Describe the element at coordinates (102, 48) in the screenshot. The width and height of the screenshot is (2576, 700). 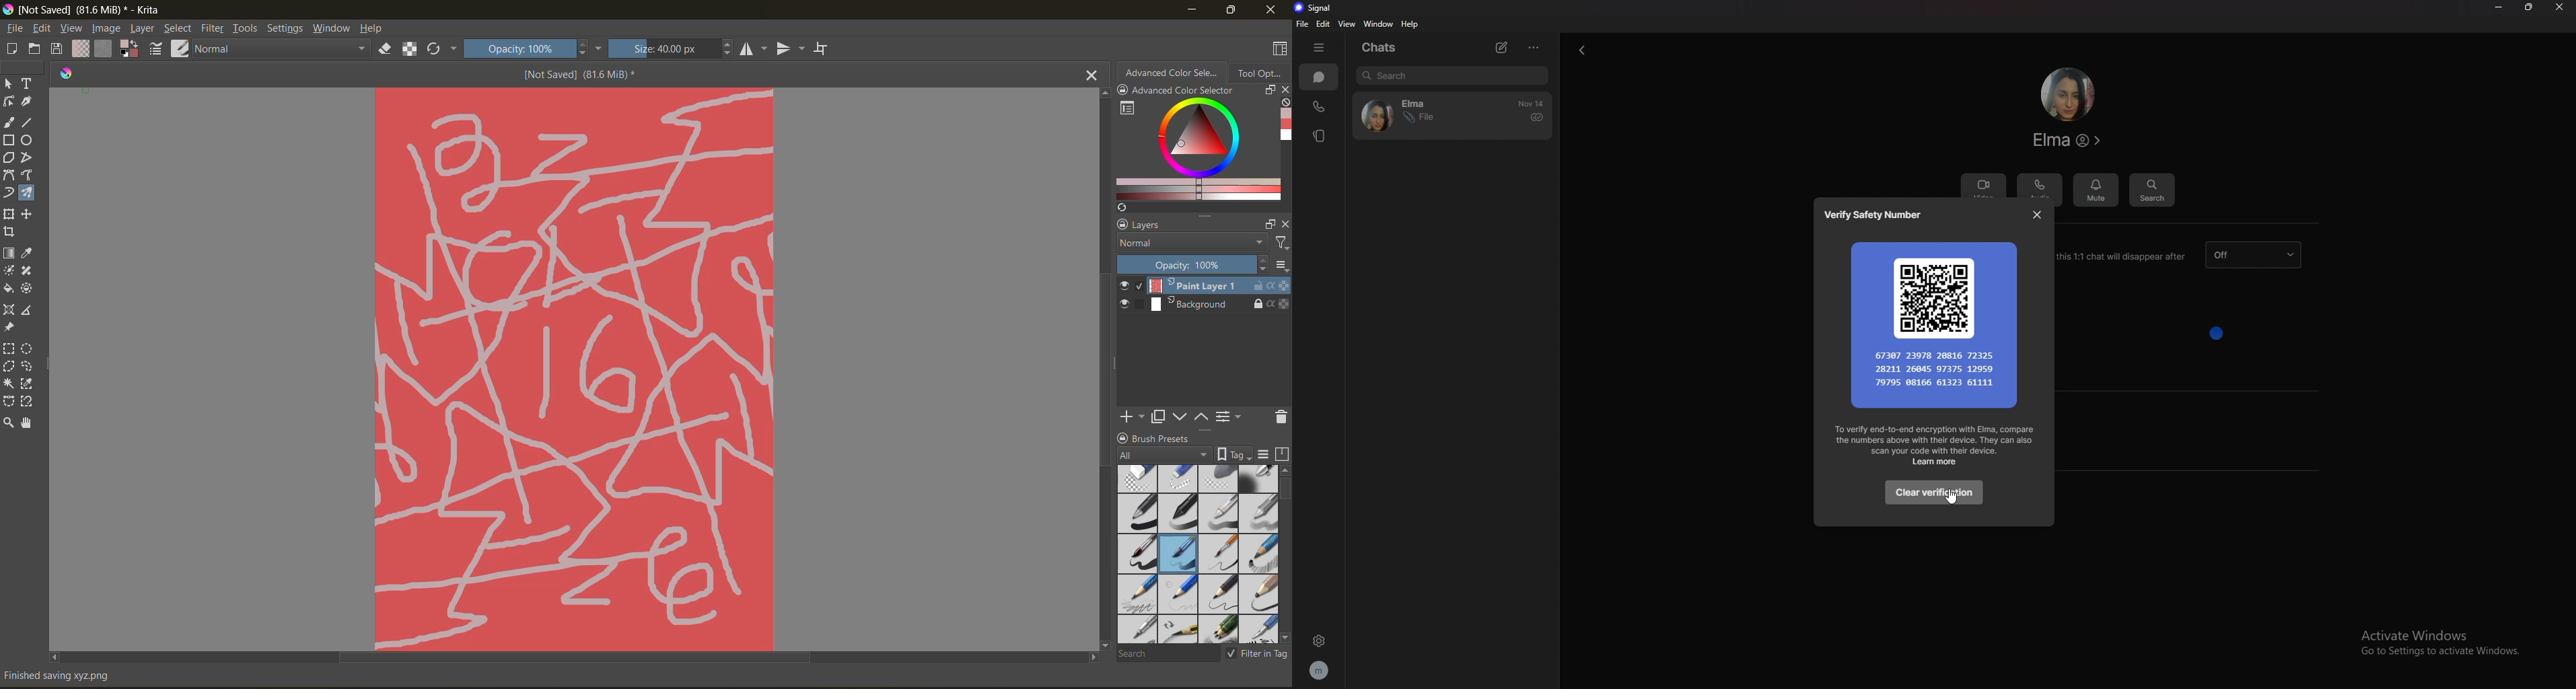
I see `fill patterns` at that location.